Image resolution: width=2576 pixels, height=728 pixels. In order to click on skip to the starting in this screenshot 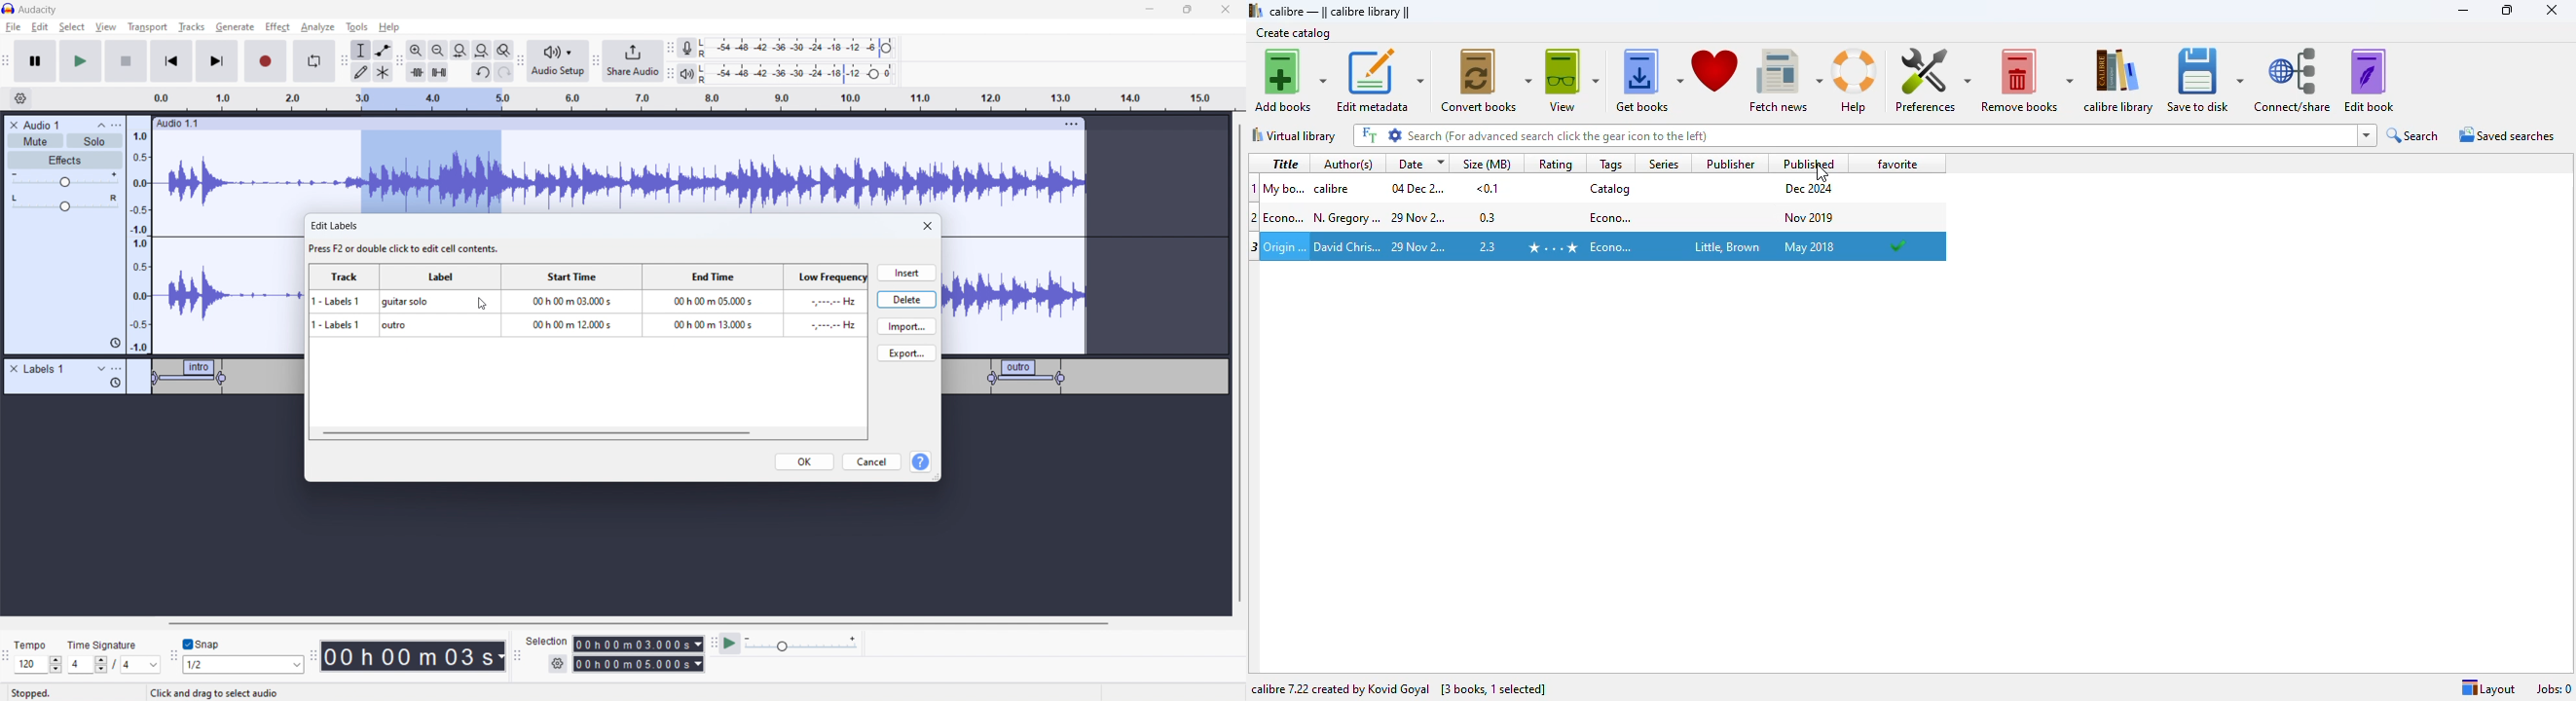, I will do `click(170, 62)`.